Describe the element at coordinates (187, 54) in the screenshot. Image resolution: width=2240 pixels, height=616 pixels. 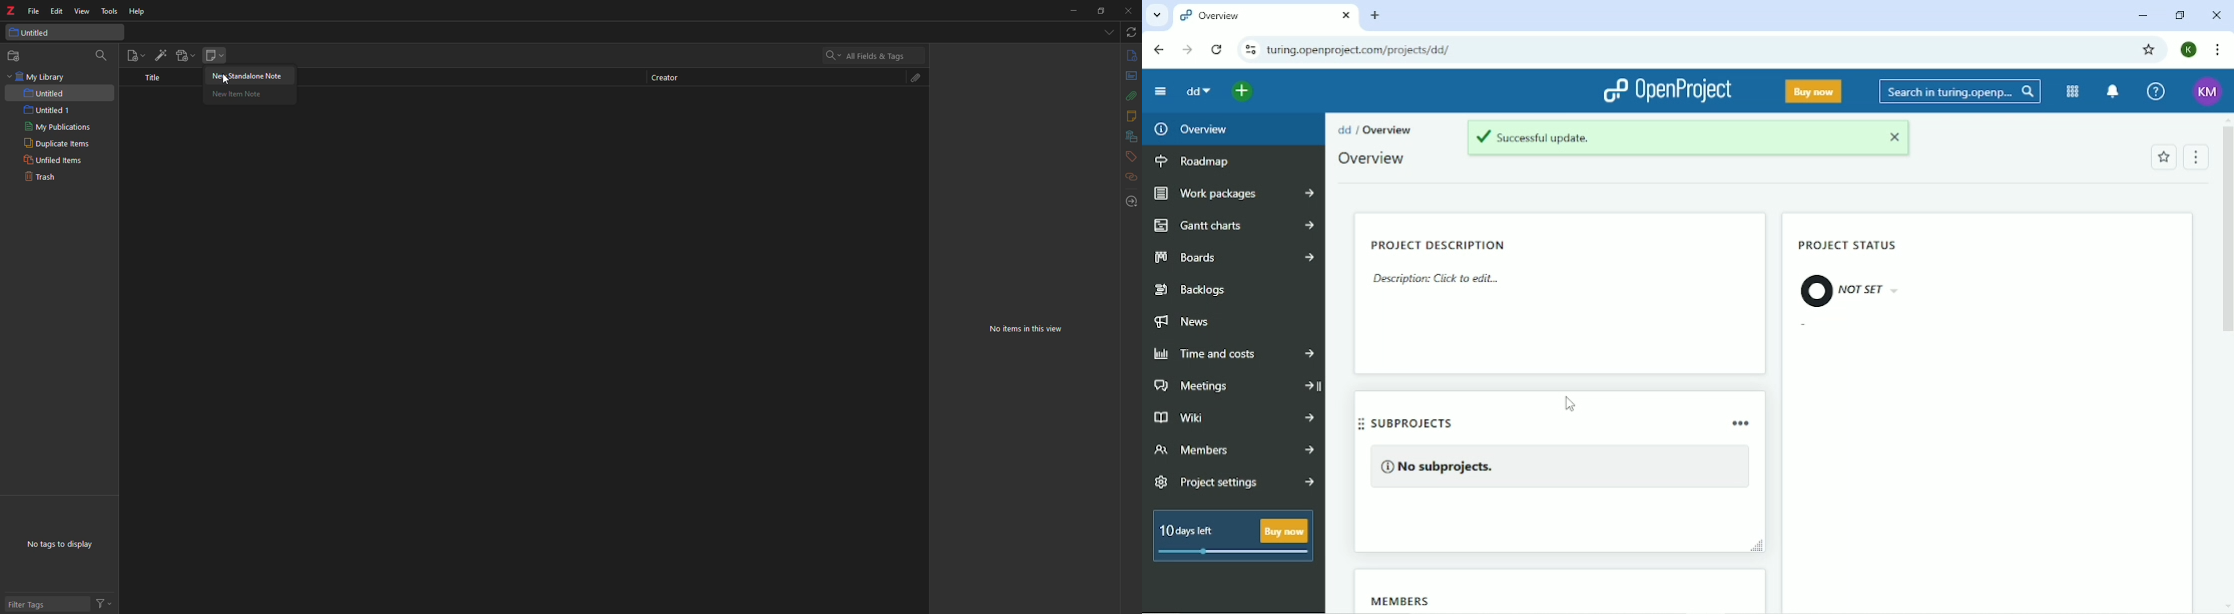
I see `add attachment` at that location.